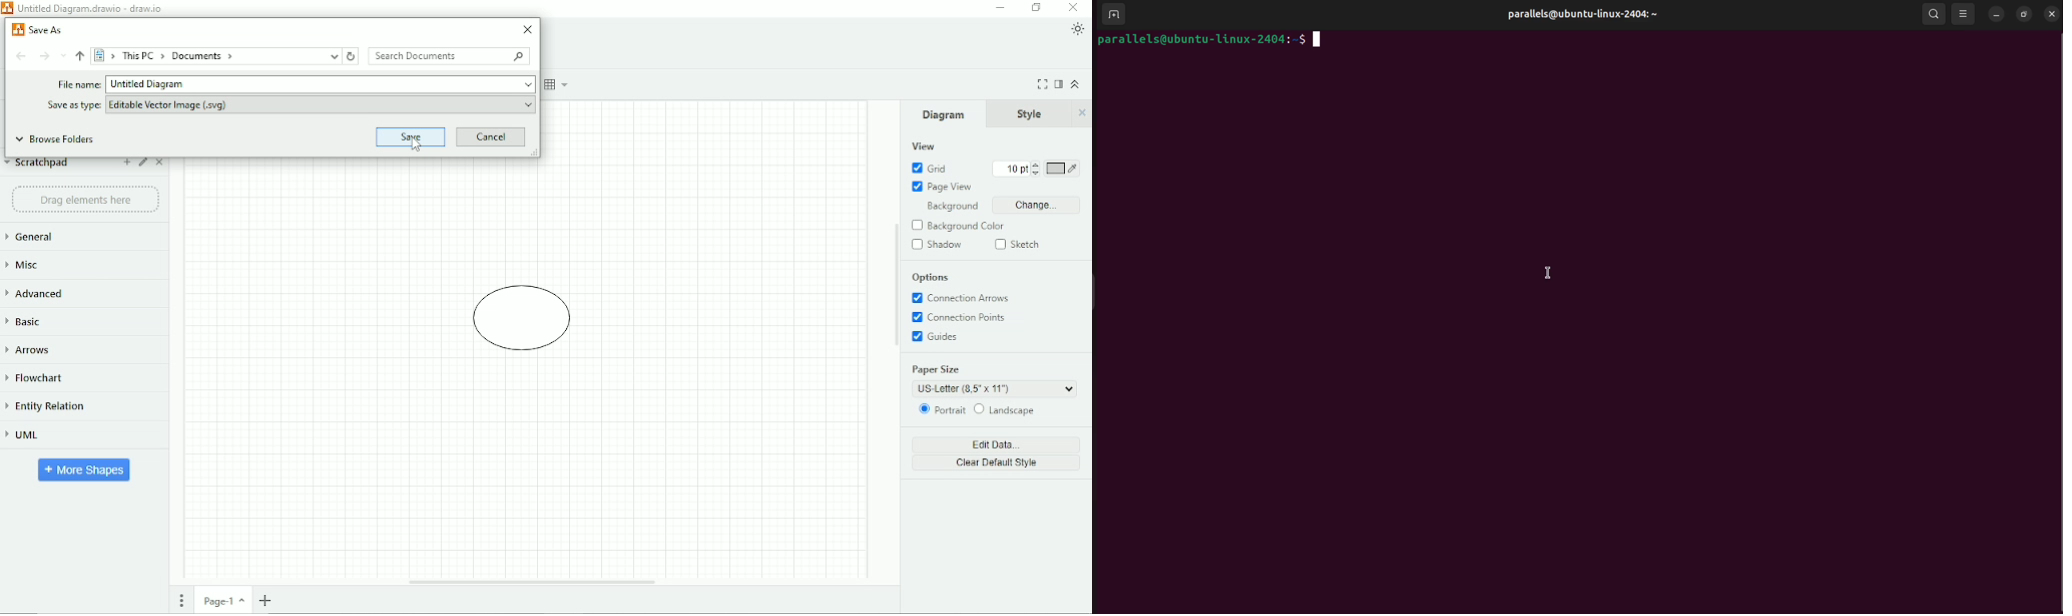 This screenshot has width=2072, height=616. What do you see at coordinates (1041, 205) in the screenshot?
I see `Change` at bounding box center [1041, 205].